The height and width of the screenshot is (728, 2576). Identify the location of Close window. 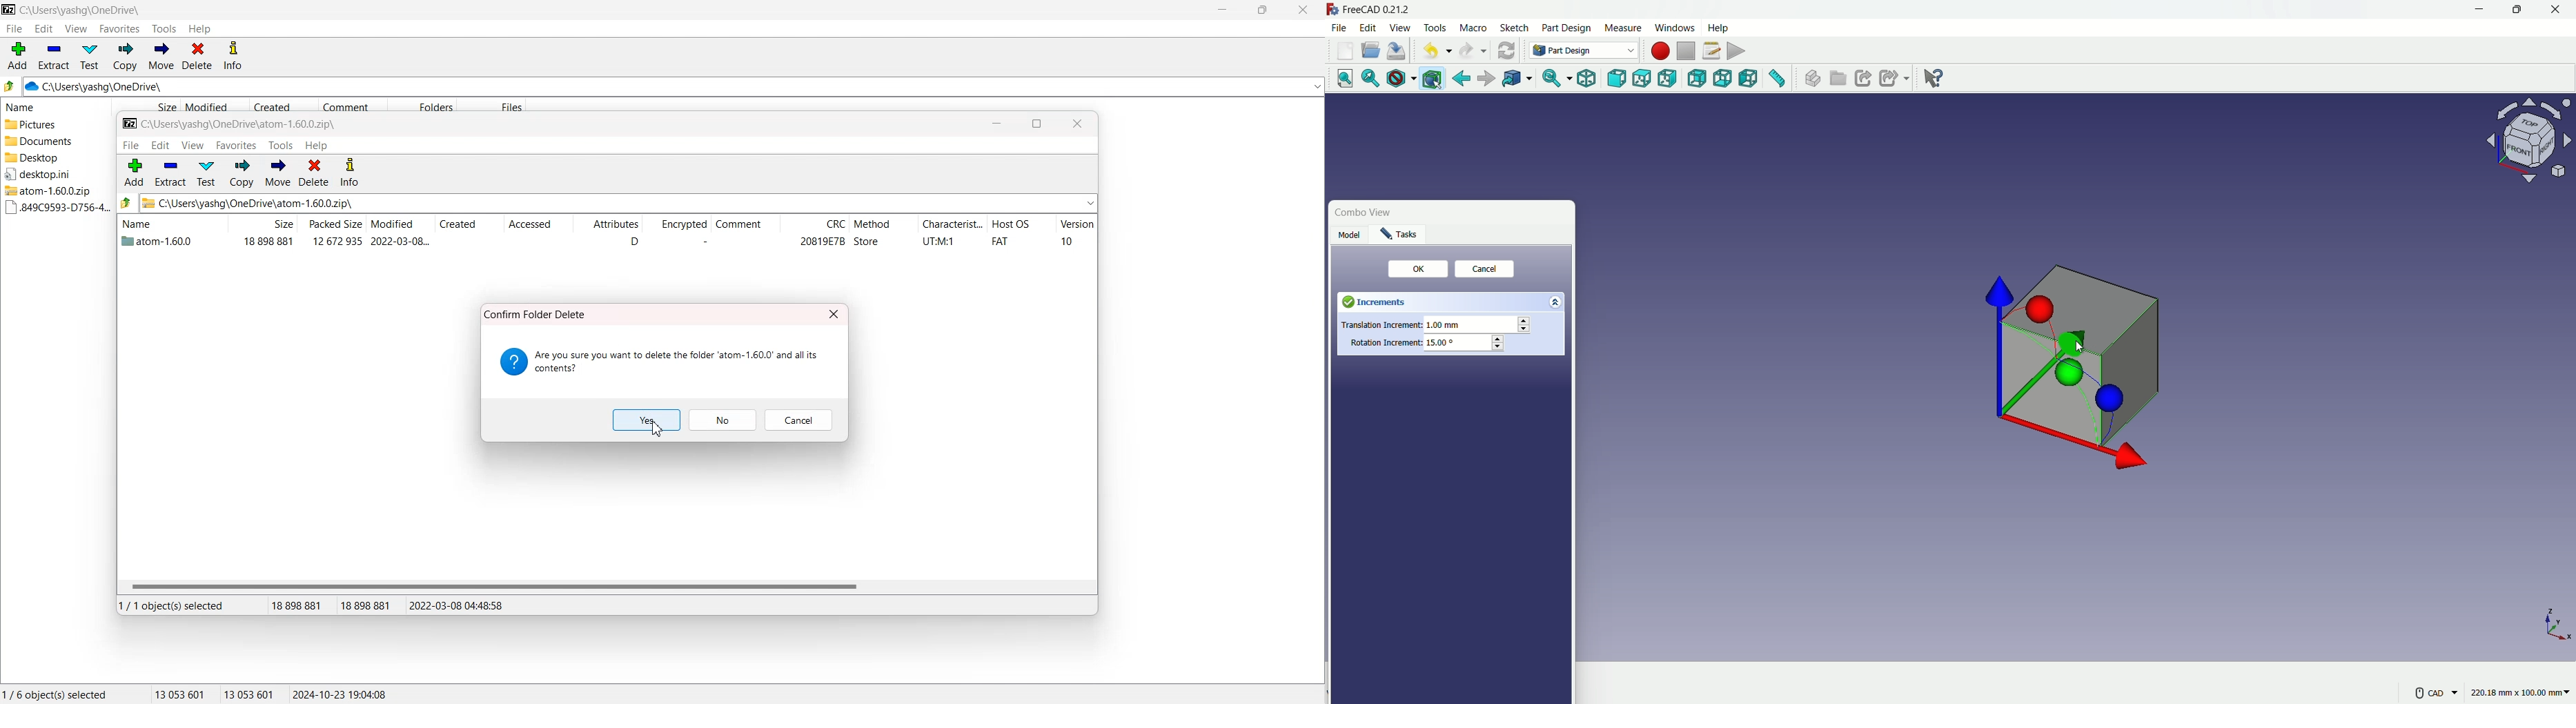
(834, 313).